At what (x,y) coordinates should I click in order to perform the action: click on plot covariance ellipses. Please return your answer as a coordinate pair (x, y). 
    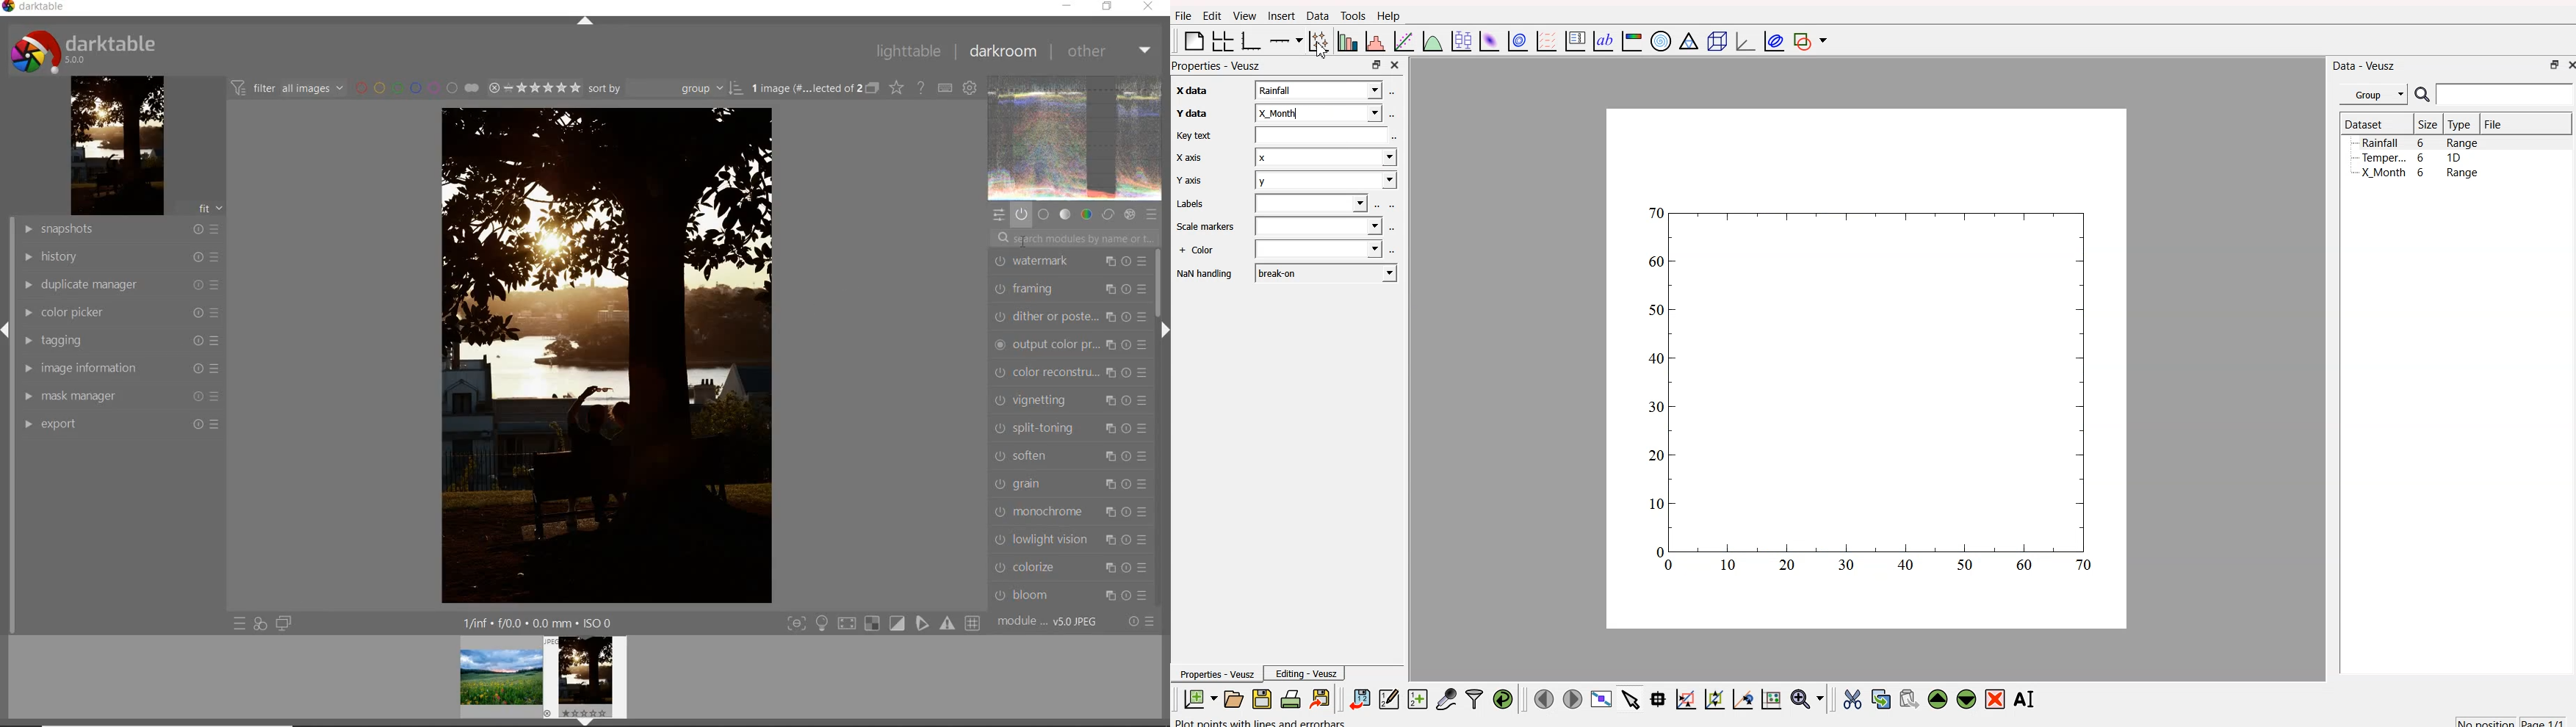
    Looking at the image, I should click on (1771, 41).